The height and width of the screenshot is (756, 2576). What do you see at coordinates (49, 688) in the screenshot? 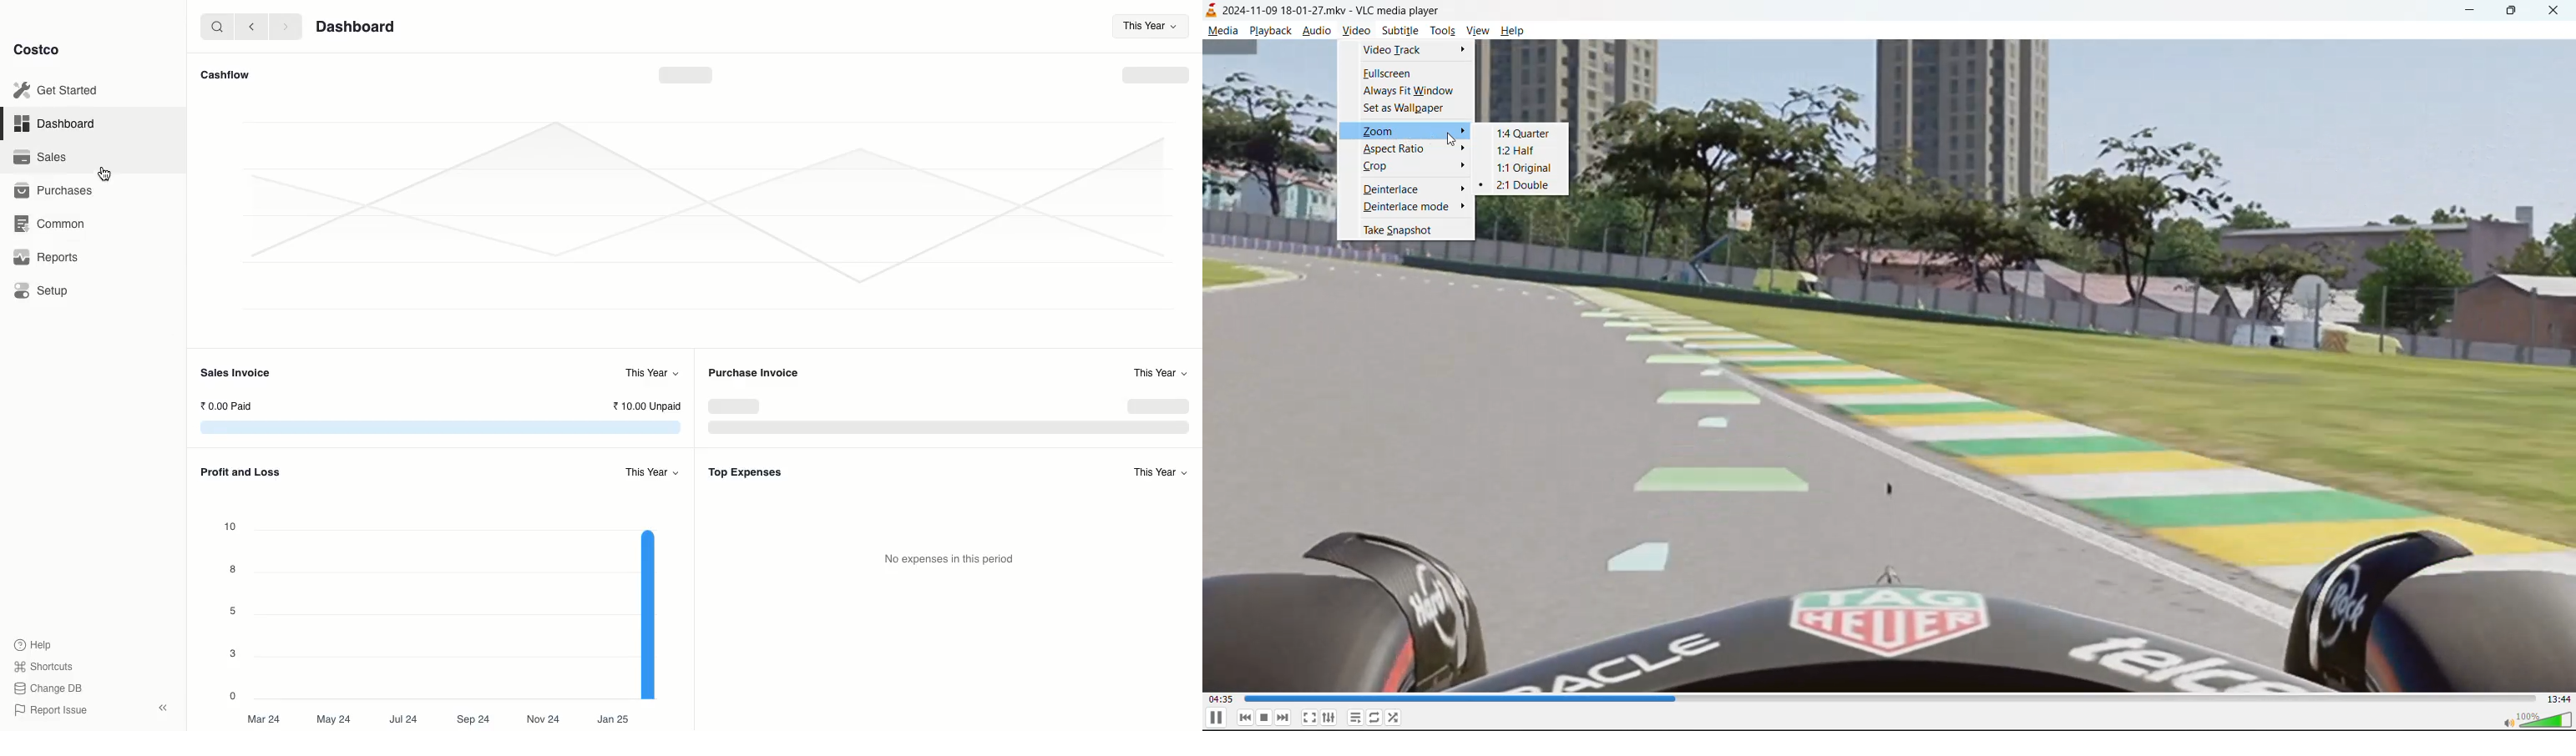
I see `Change DB` at bounding box center [49, 688].